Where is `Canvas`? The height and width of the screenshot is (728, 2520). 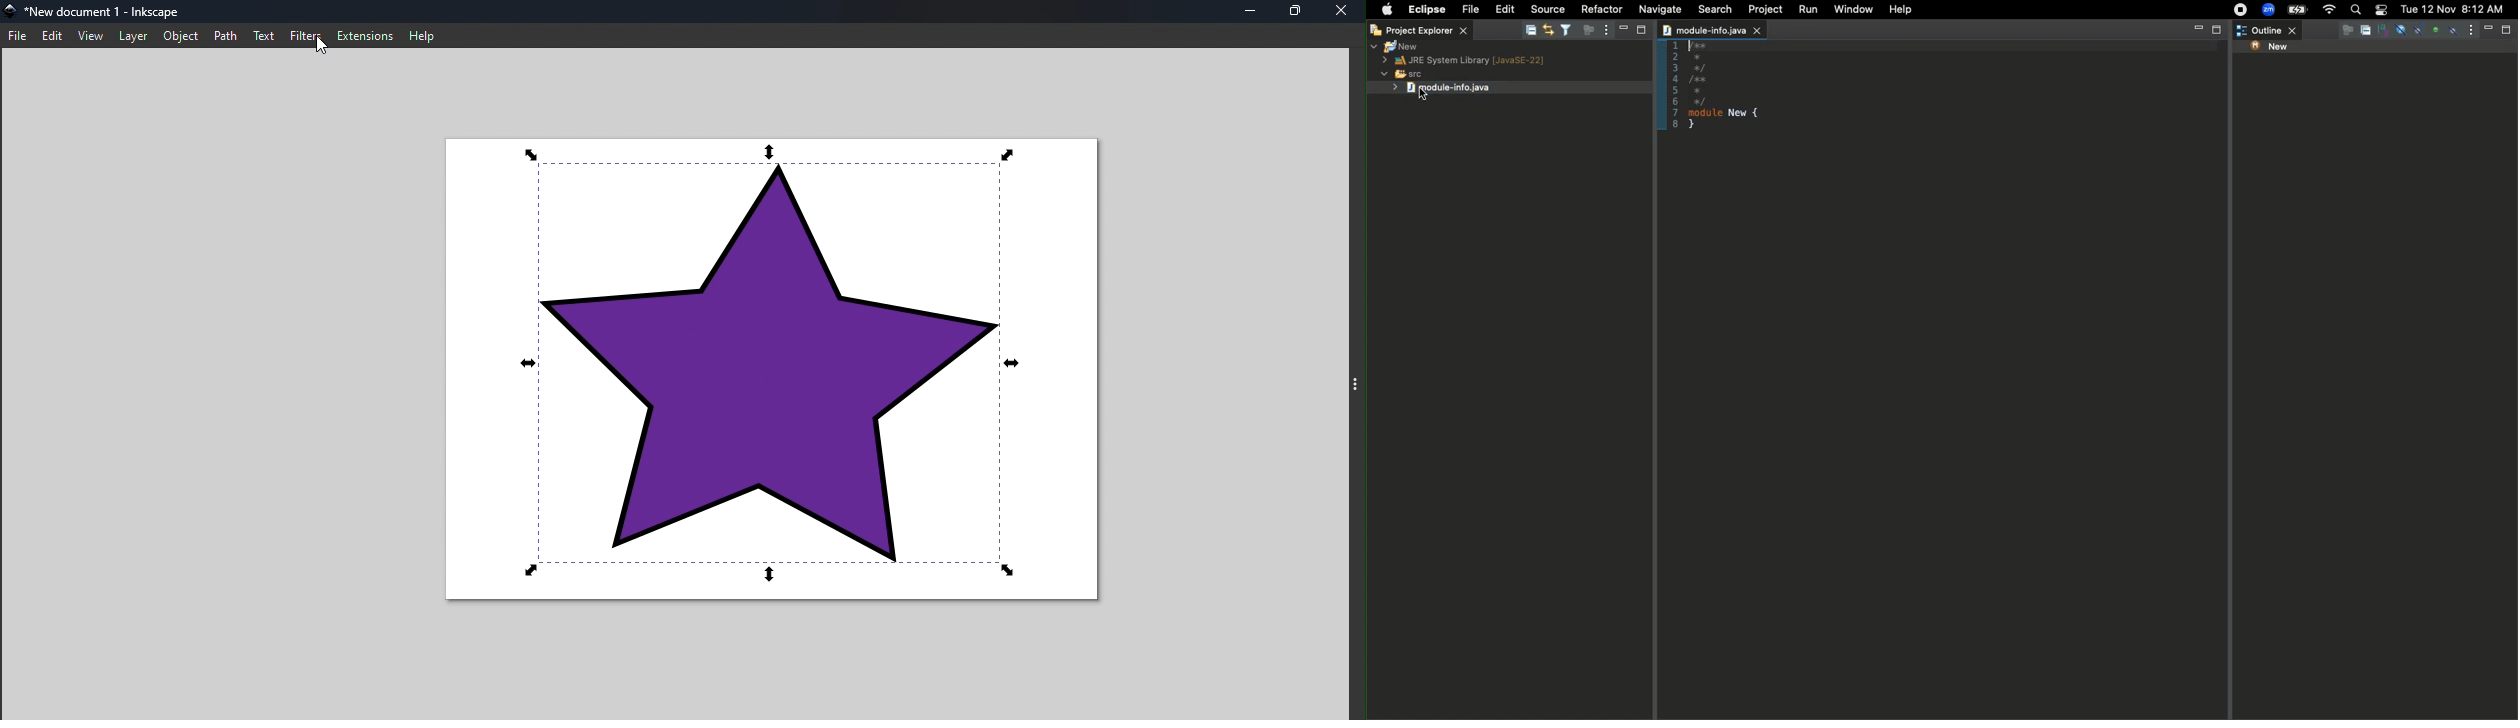
Canvas is located at coordinates (770, 370).